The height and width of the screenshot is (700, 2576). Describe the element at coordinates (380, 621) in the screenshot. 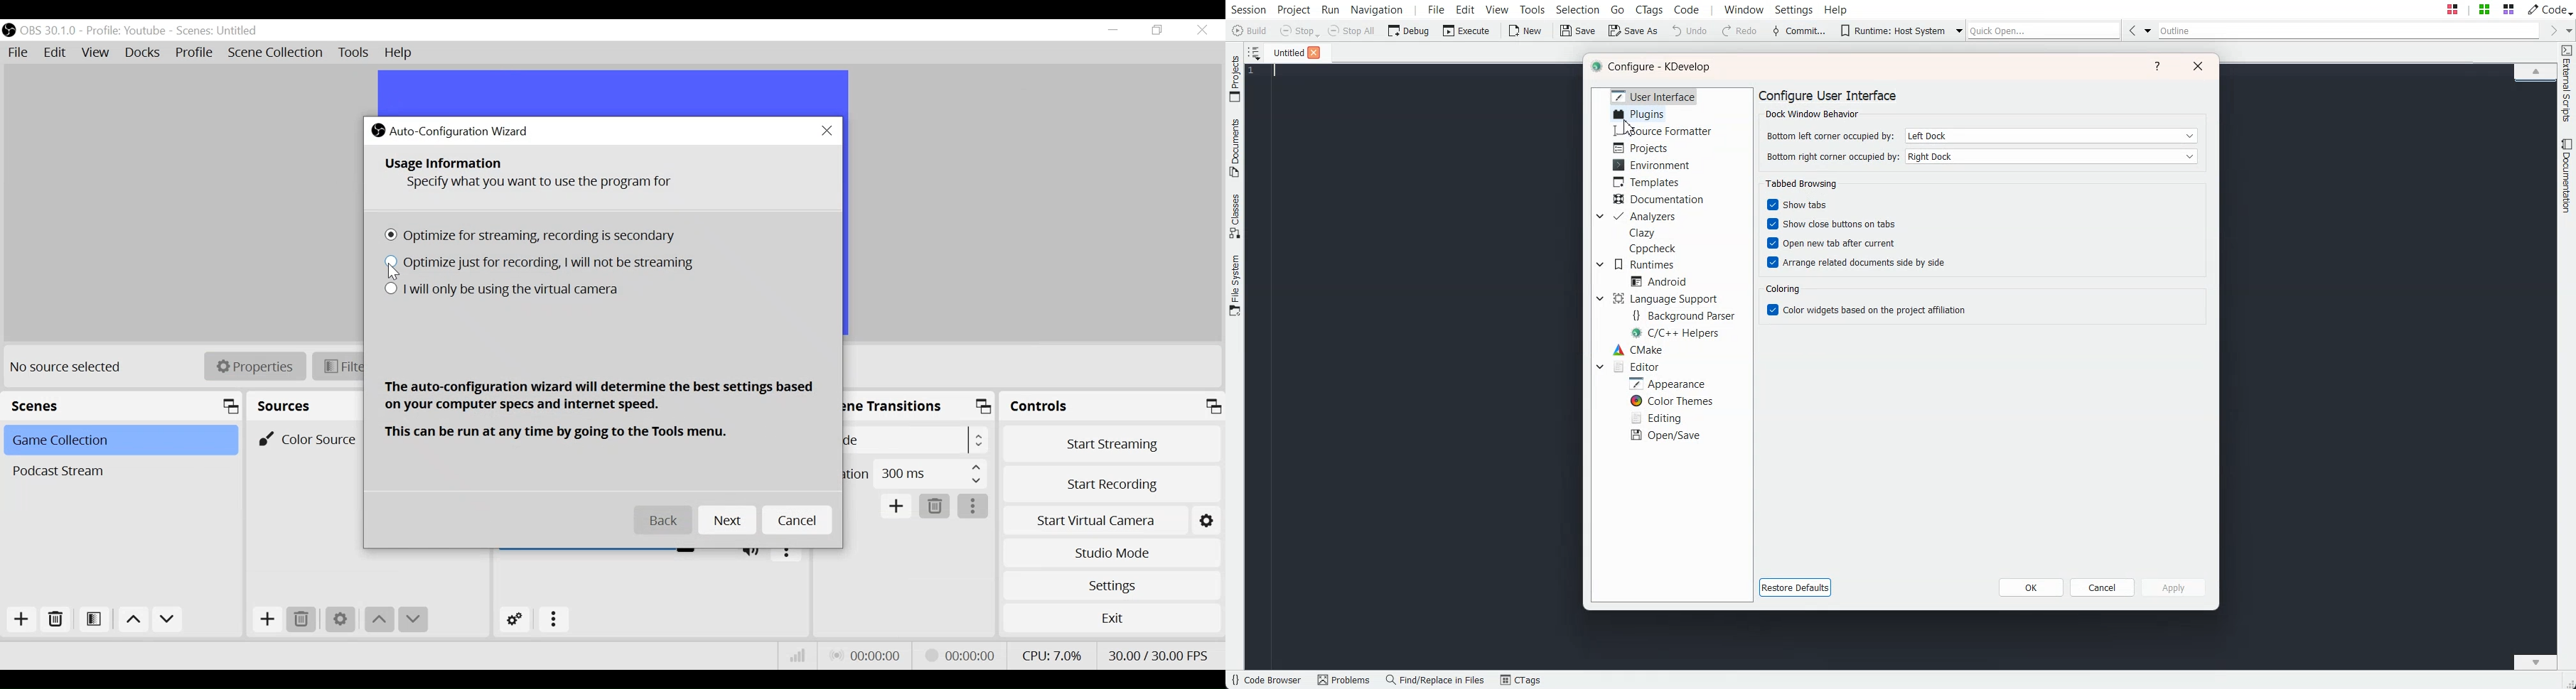

I see `move up` at that location.